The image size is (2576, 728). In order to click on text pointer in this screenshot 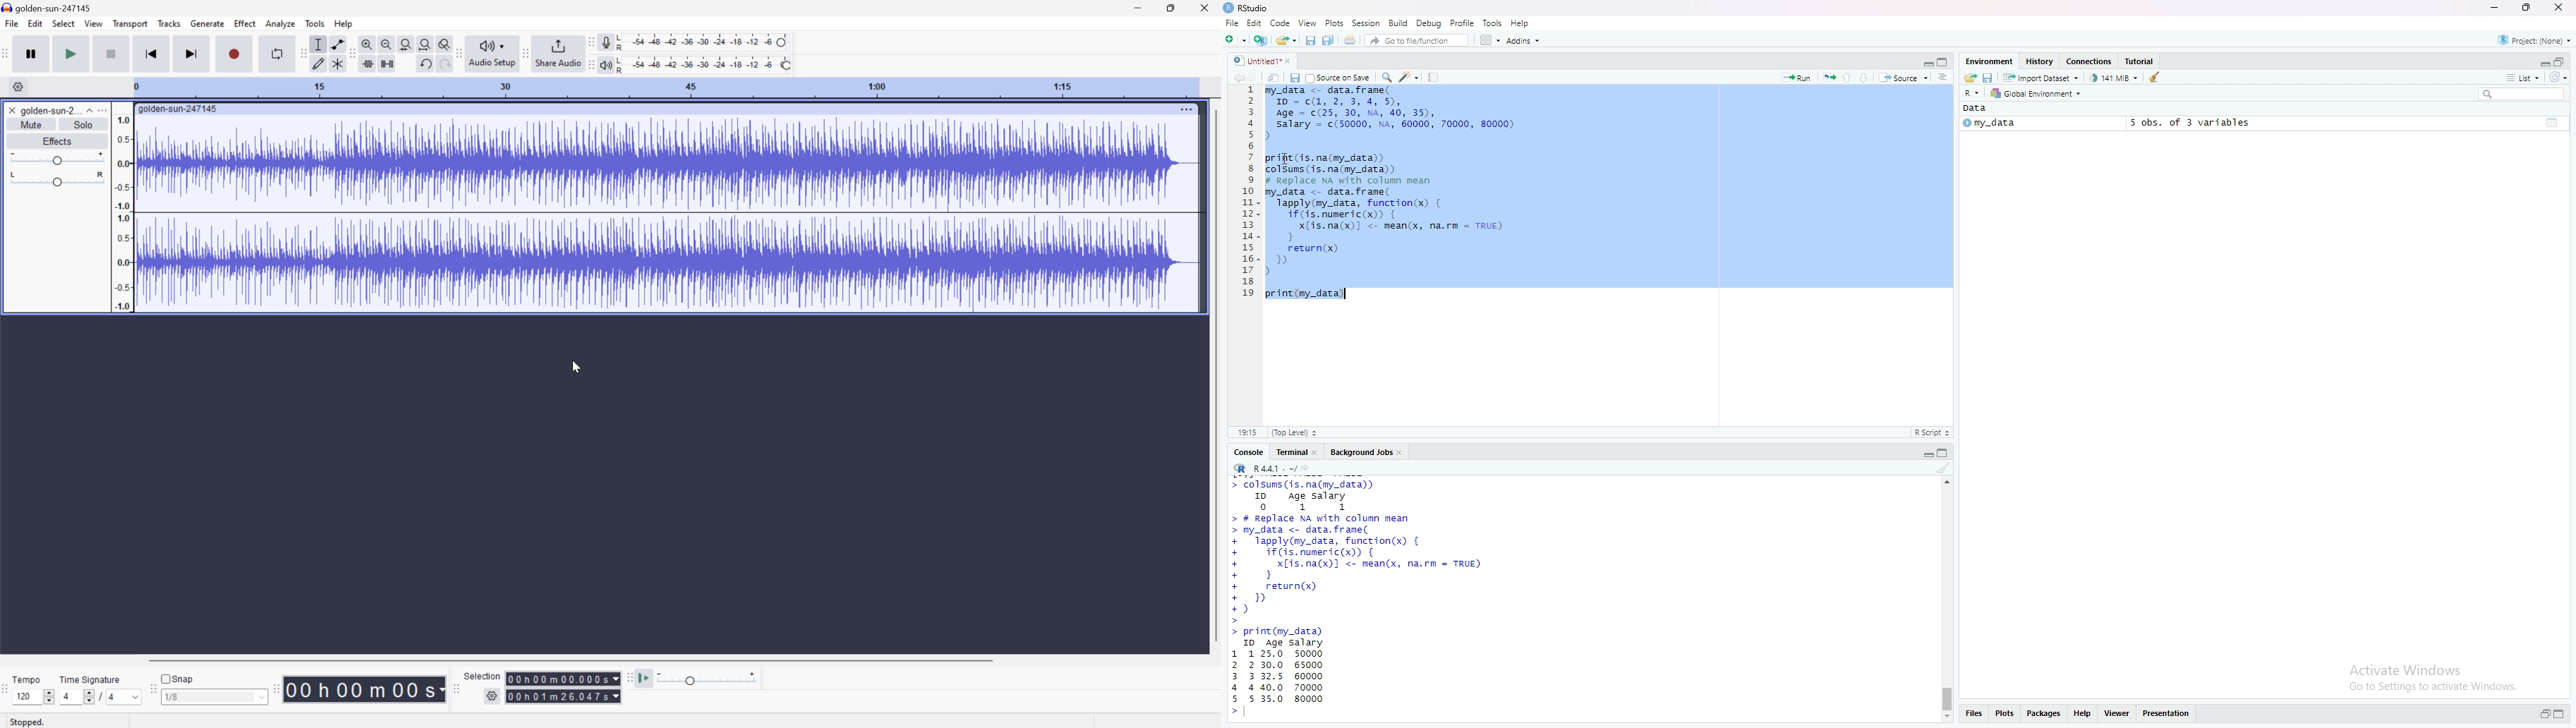, I will do `click(1349, 293)`.